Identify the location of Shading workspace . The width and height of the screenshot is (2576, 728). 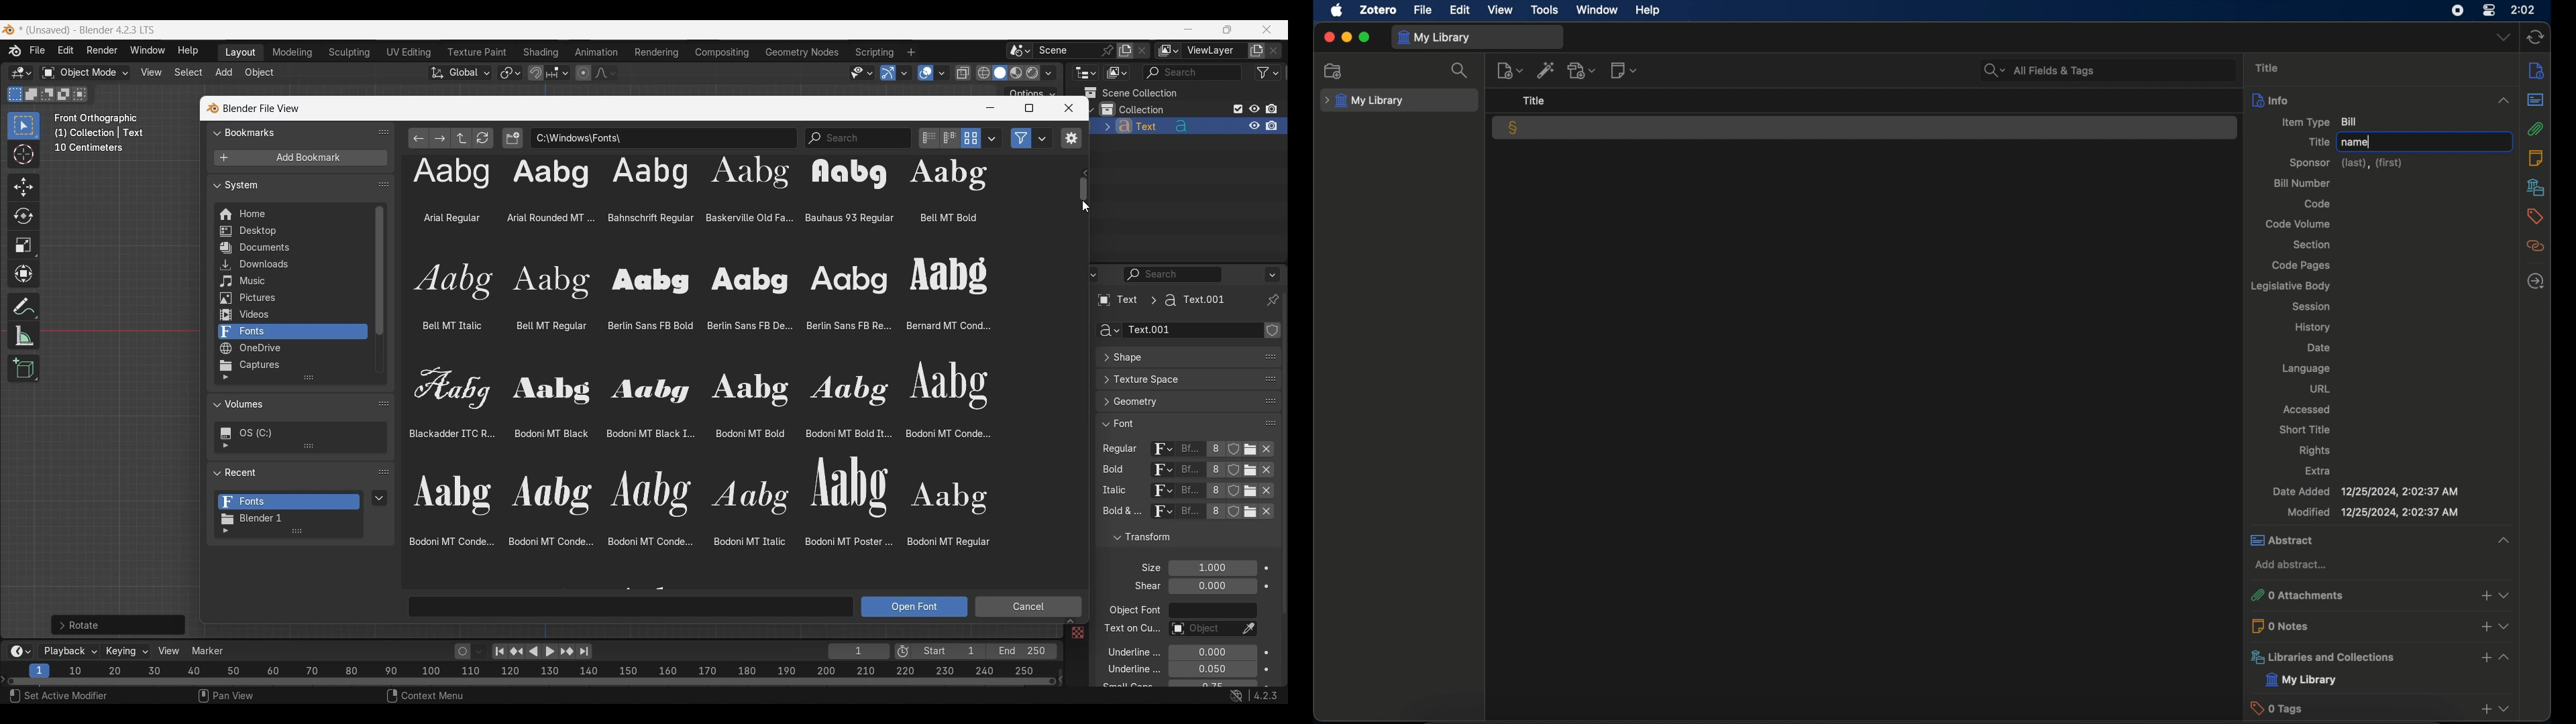
(542, 52).